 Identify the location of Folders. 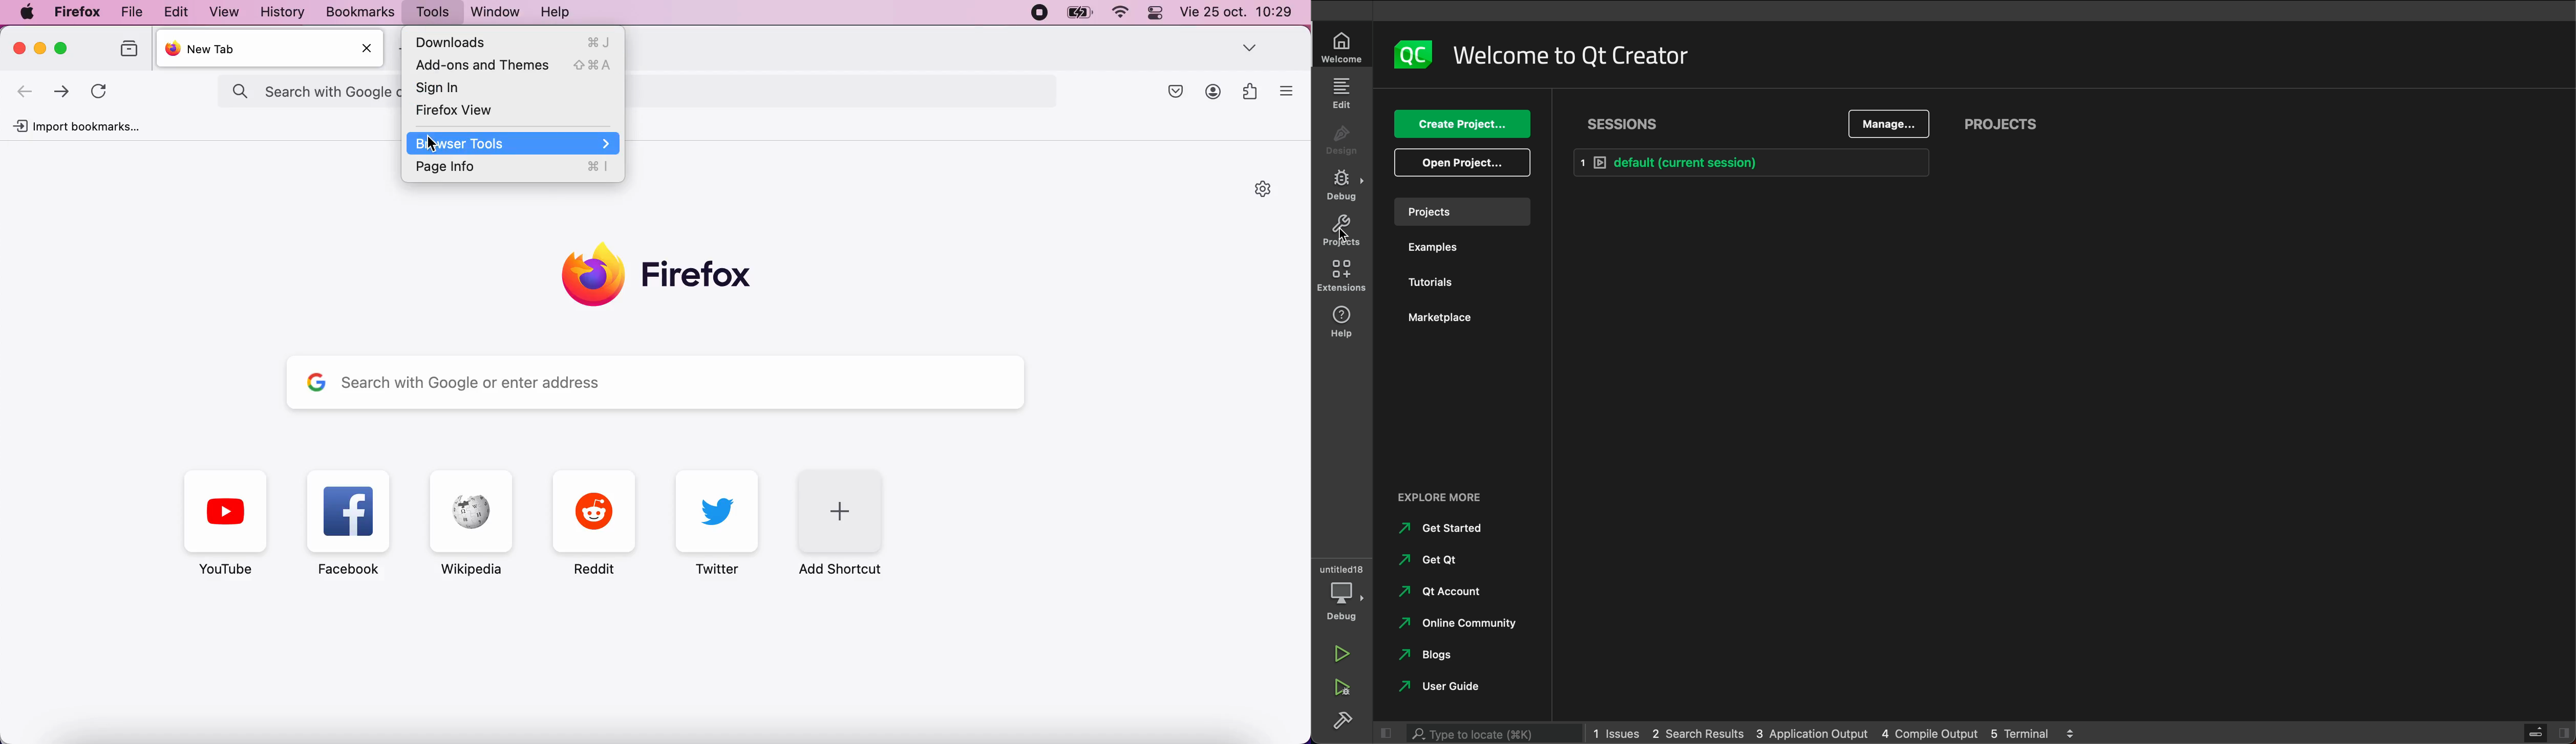
(131, 49).